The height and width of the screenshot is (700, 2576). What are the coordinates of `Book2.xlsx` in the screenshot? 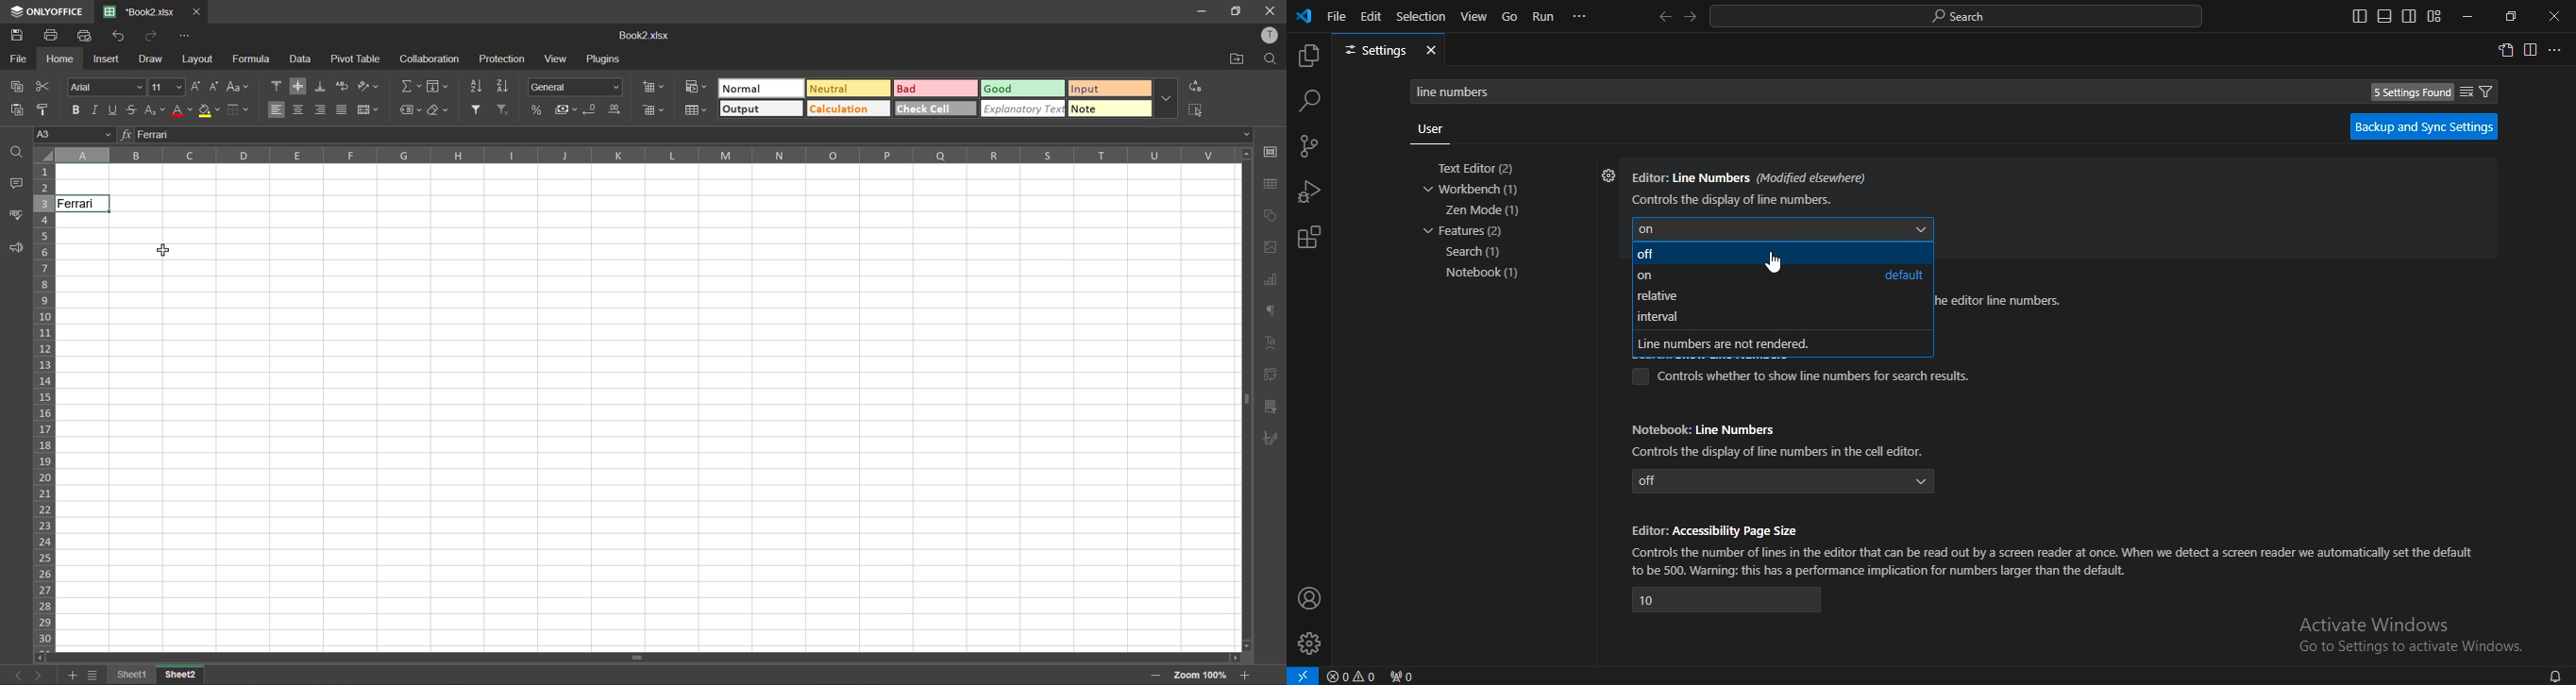 It's located at (642, 34).